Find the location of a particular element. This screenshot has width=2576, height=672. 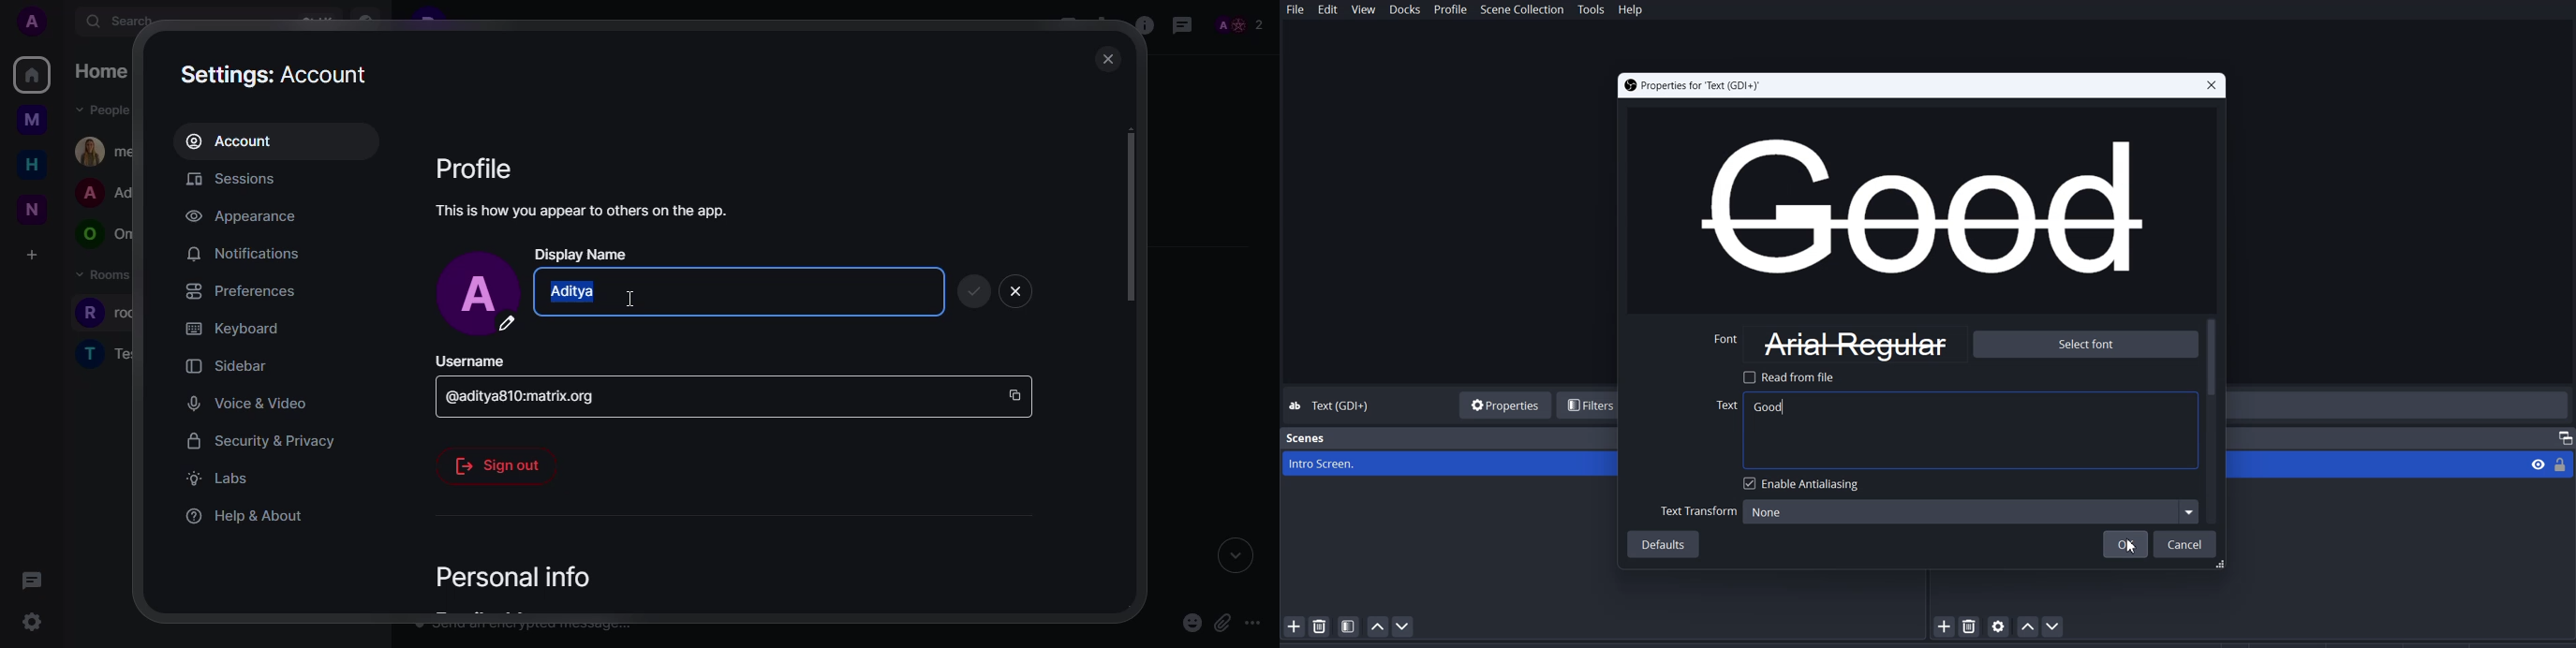

profile pic is located at coordinates (475, 295).